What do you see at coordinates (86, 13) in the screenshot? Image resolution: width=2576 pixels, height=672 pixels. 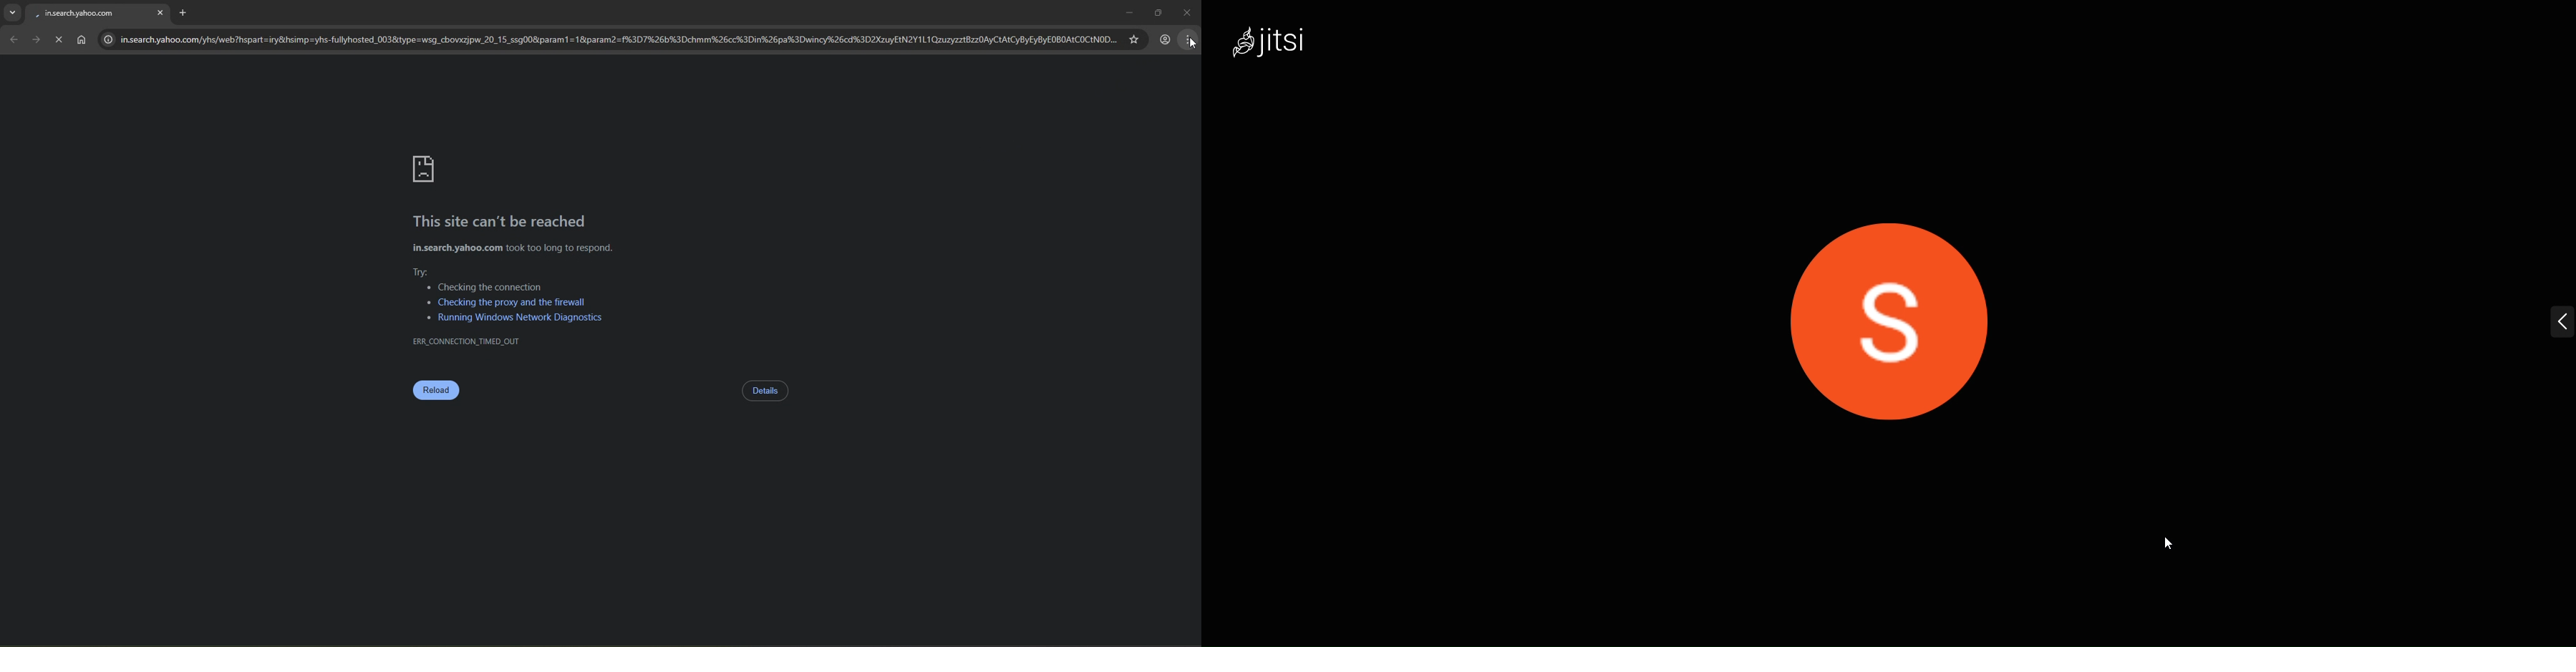 I see `Yahoo Search tab` at bounding box center [86, 13].